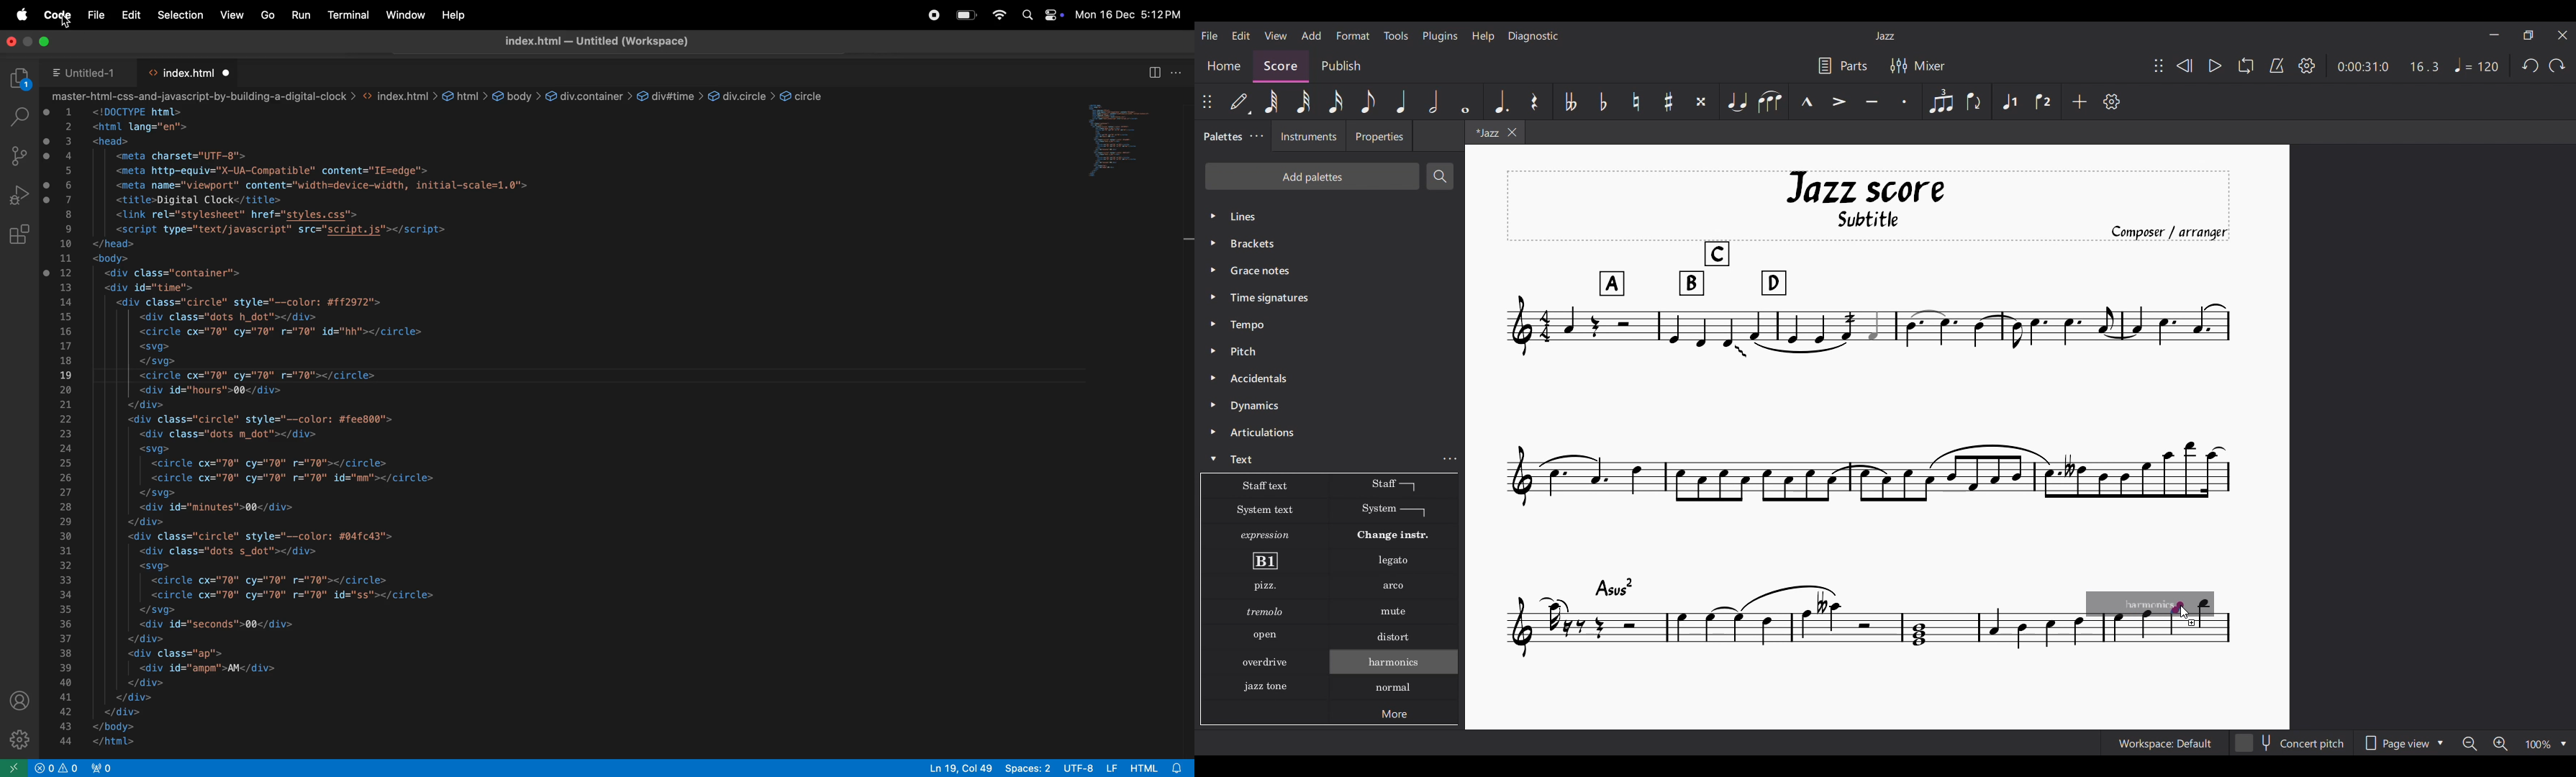  I want to click on Staccato, so click(1905, 101).